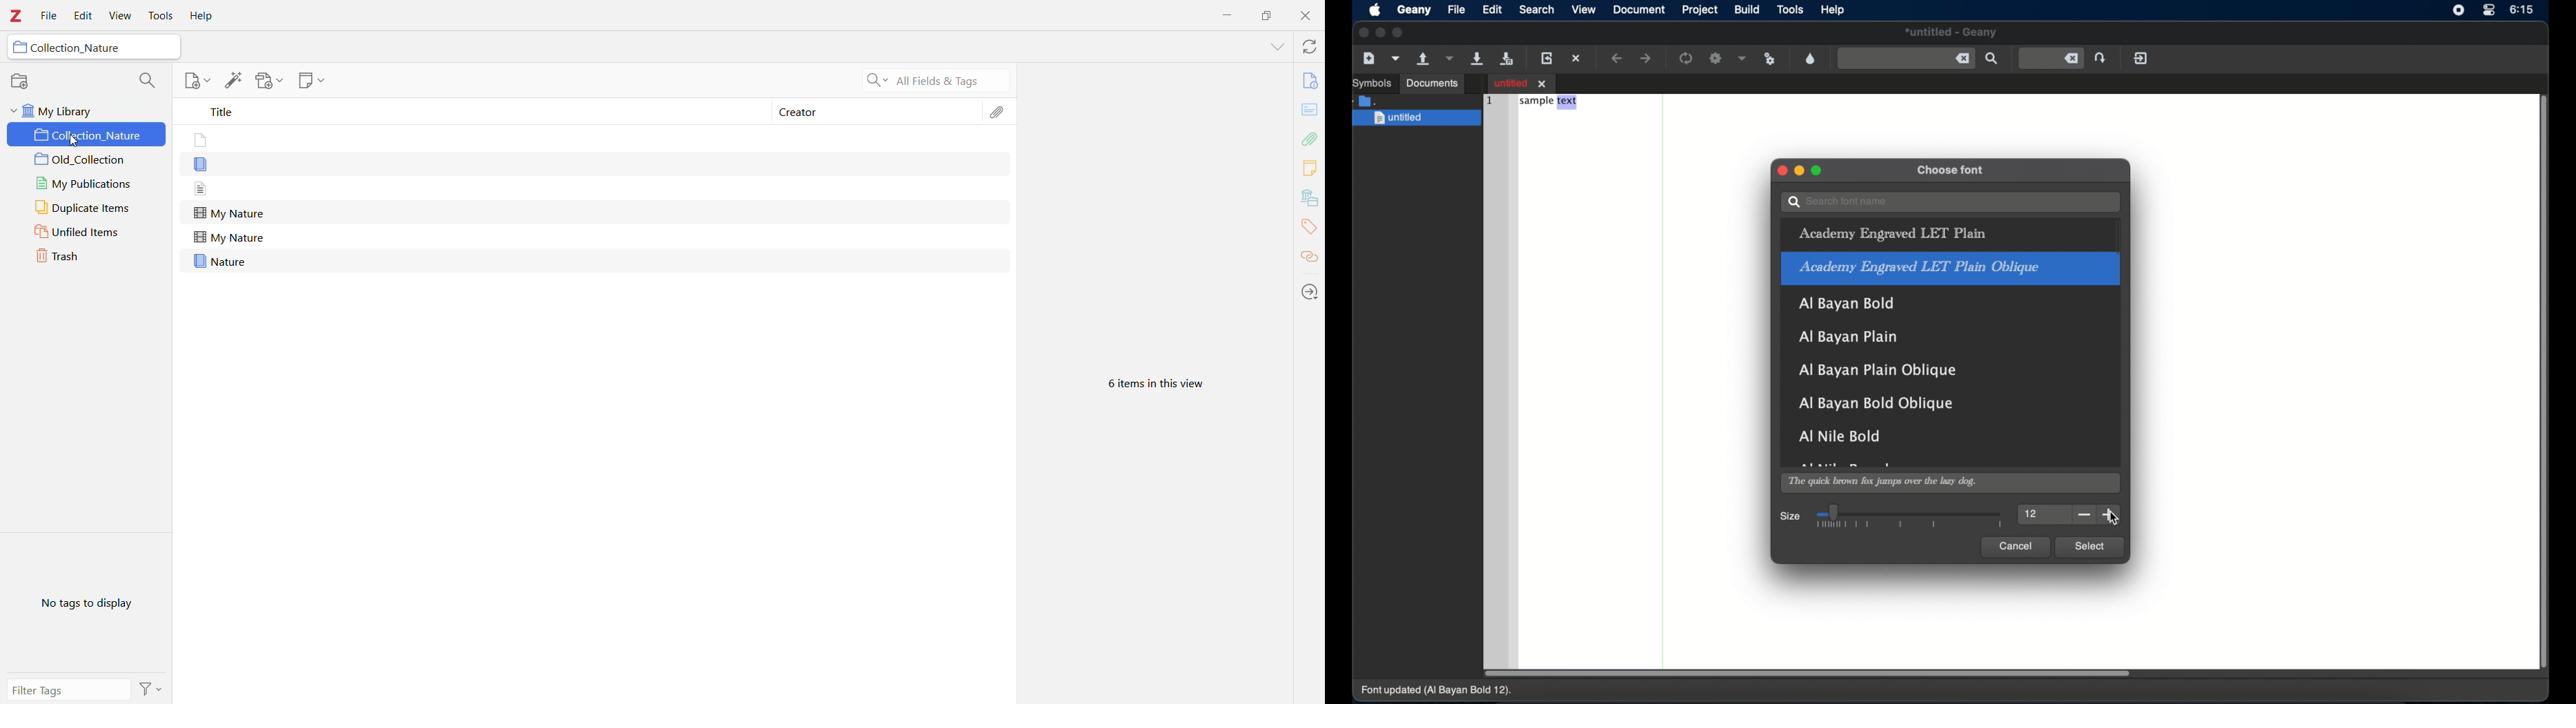 The width and height of the screenshot is (2576, 728). What do you see at coordinates (79, 144) in the screenshot?
I see `cursor` at bounding box center [79, 144].